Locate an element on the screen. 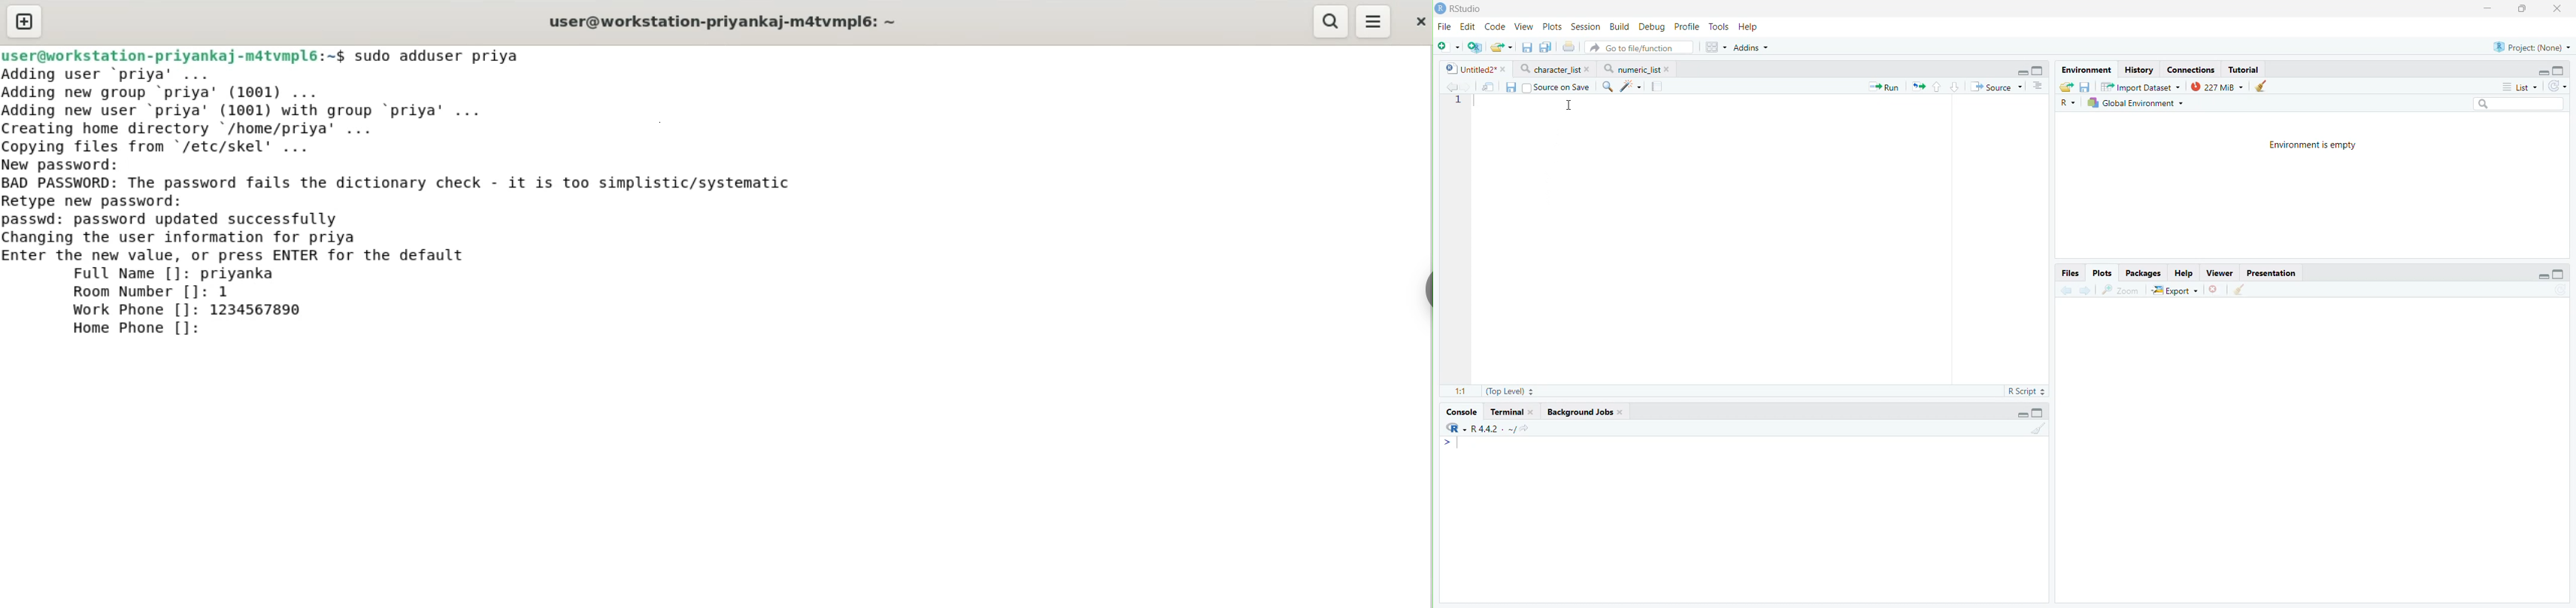 Image resolution: width=2576 pixels, height=616 pixels. R is located at coordinates (2069, 103).